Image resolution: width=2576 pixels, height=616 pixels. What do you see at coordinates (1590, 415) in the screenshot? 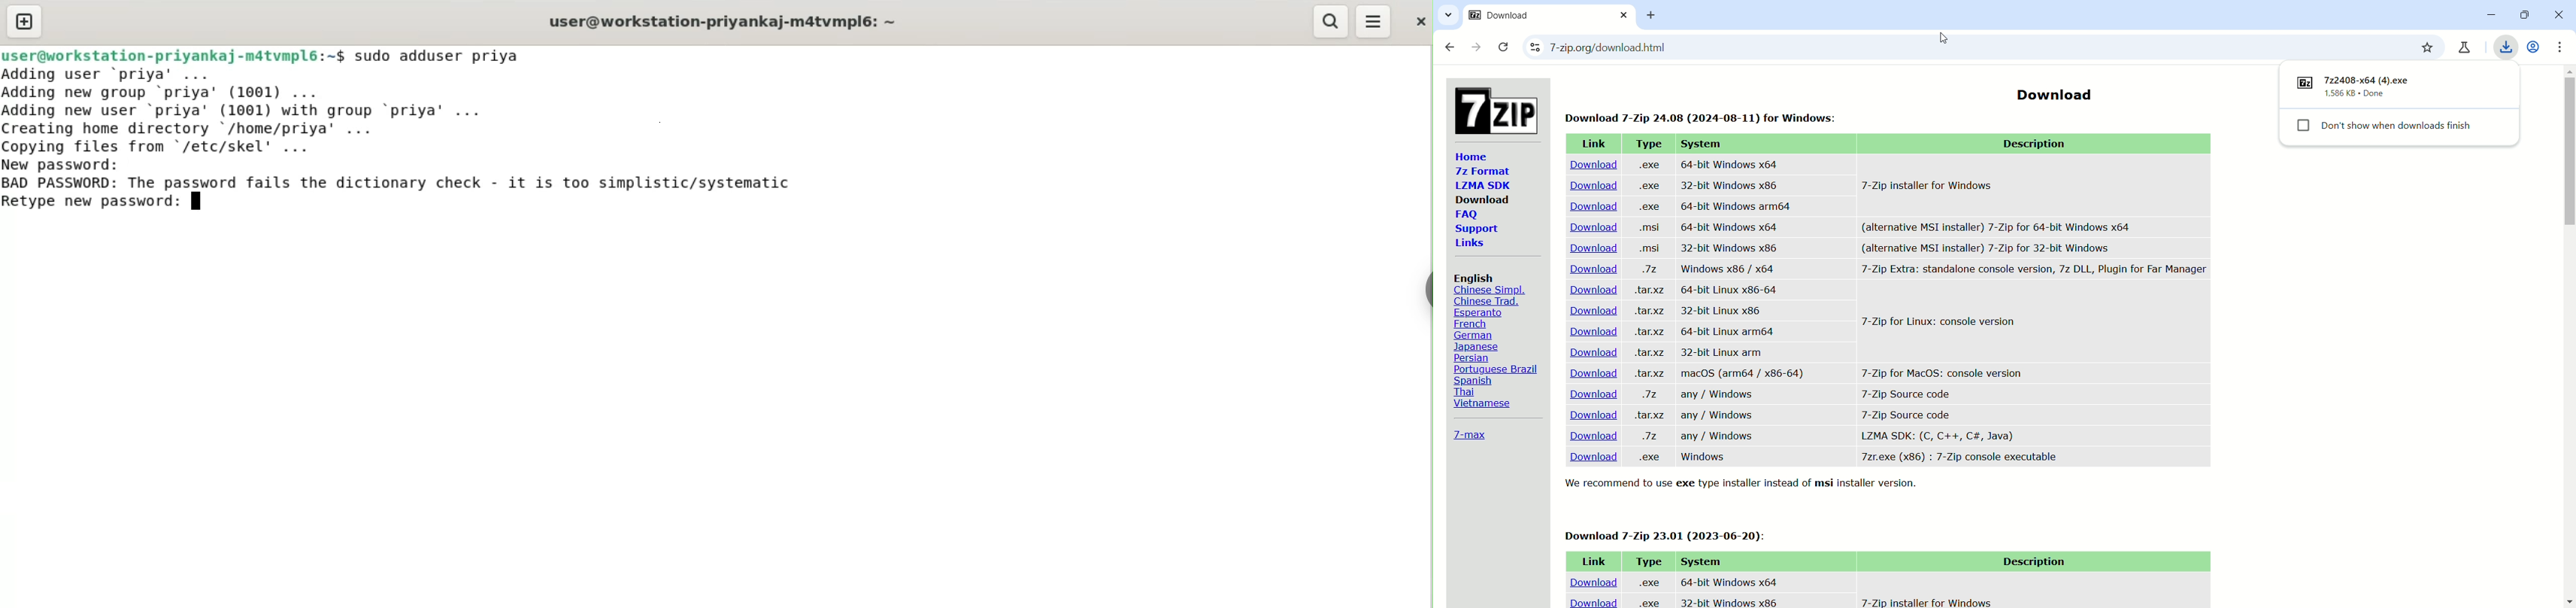
I see `Download` at bounding box center [1590, 415].